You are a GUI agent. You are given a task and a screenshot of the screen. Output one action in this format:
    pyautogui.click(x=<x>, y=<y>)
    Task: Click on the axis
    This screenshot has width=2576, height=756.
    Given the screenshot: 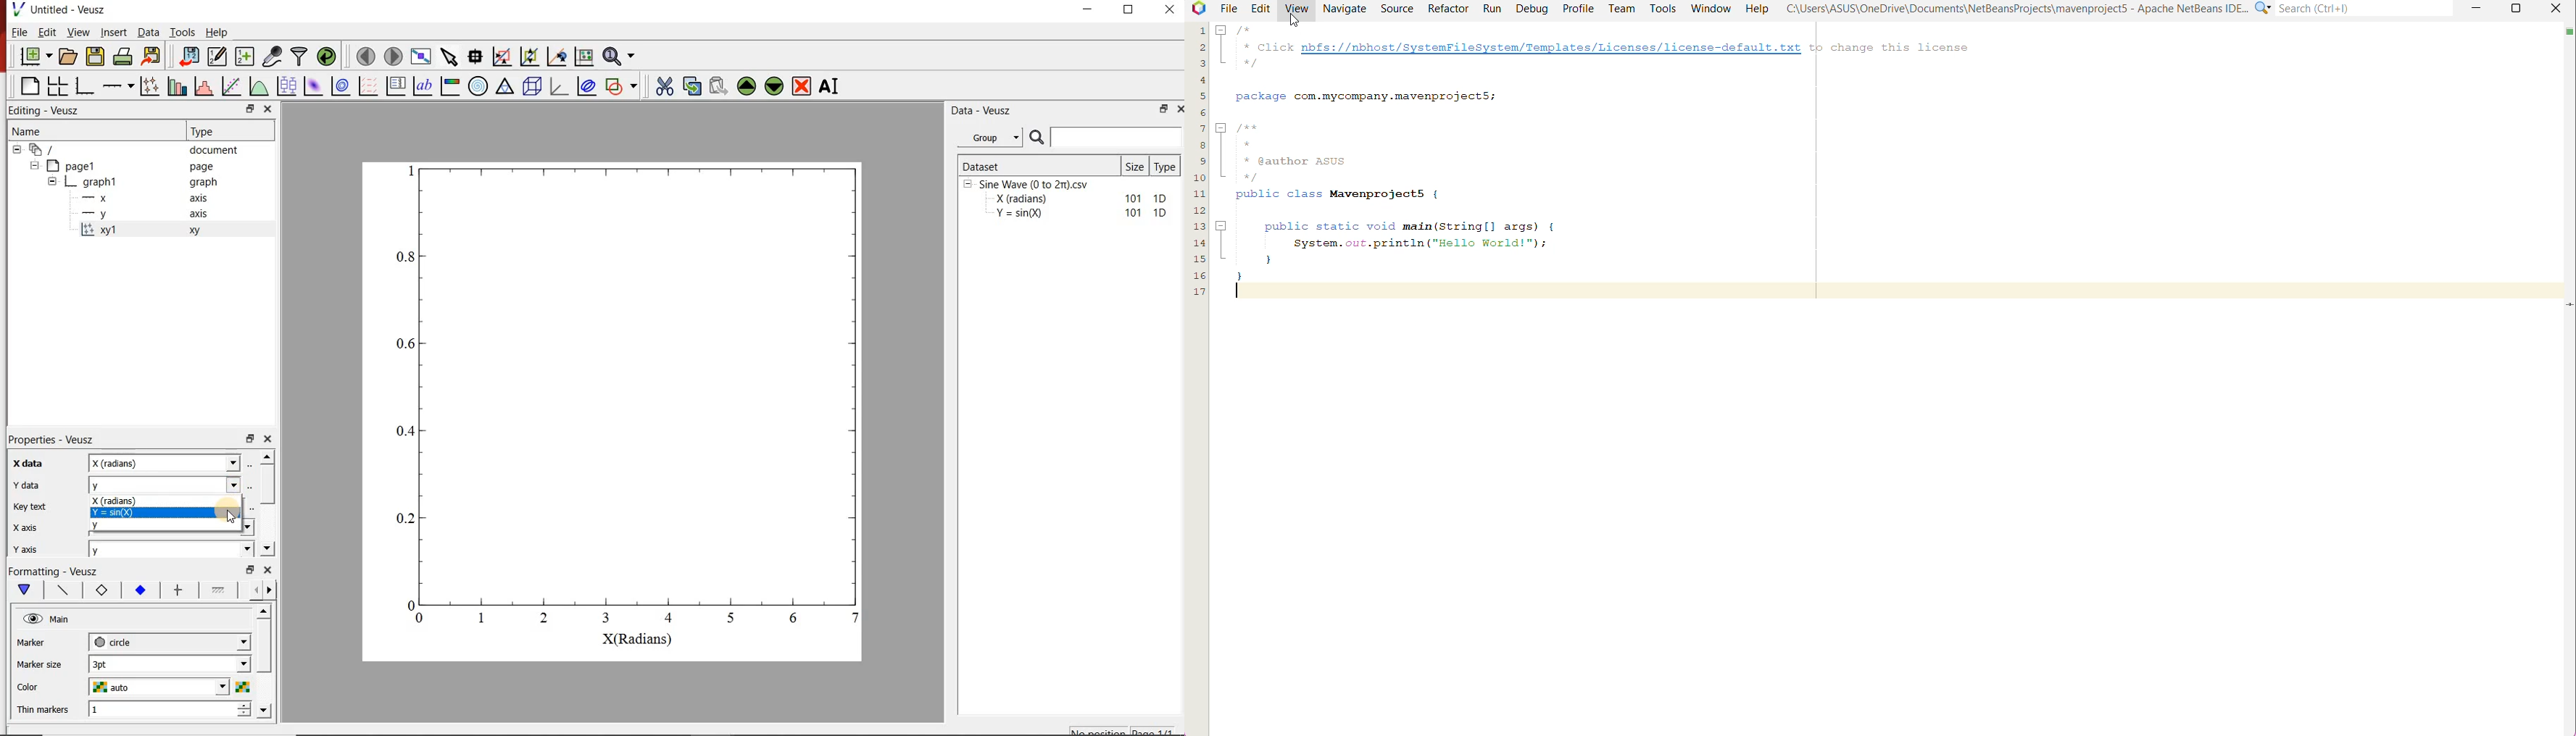 What is the action you would take?
    pyautogui.click(x=200, y=197)
    